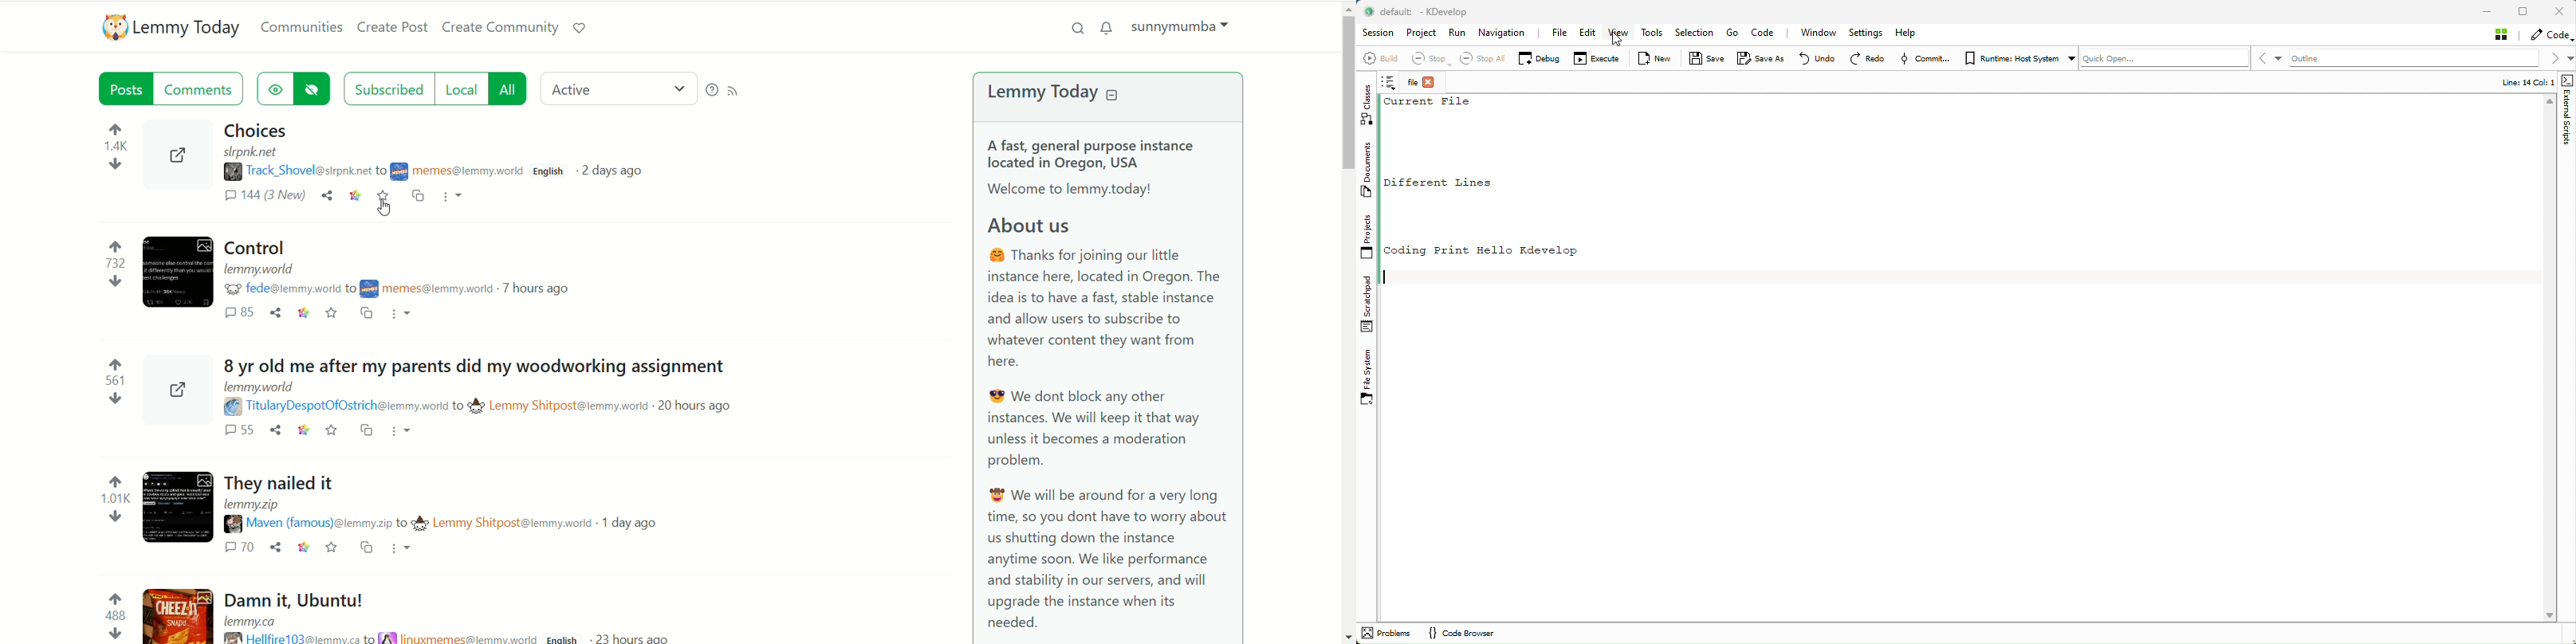  Describe the element at coordinates (461, 86) in the screenshot. I see `local` at that location.